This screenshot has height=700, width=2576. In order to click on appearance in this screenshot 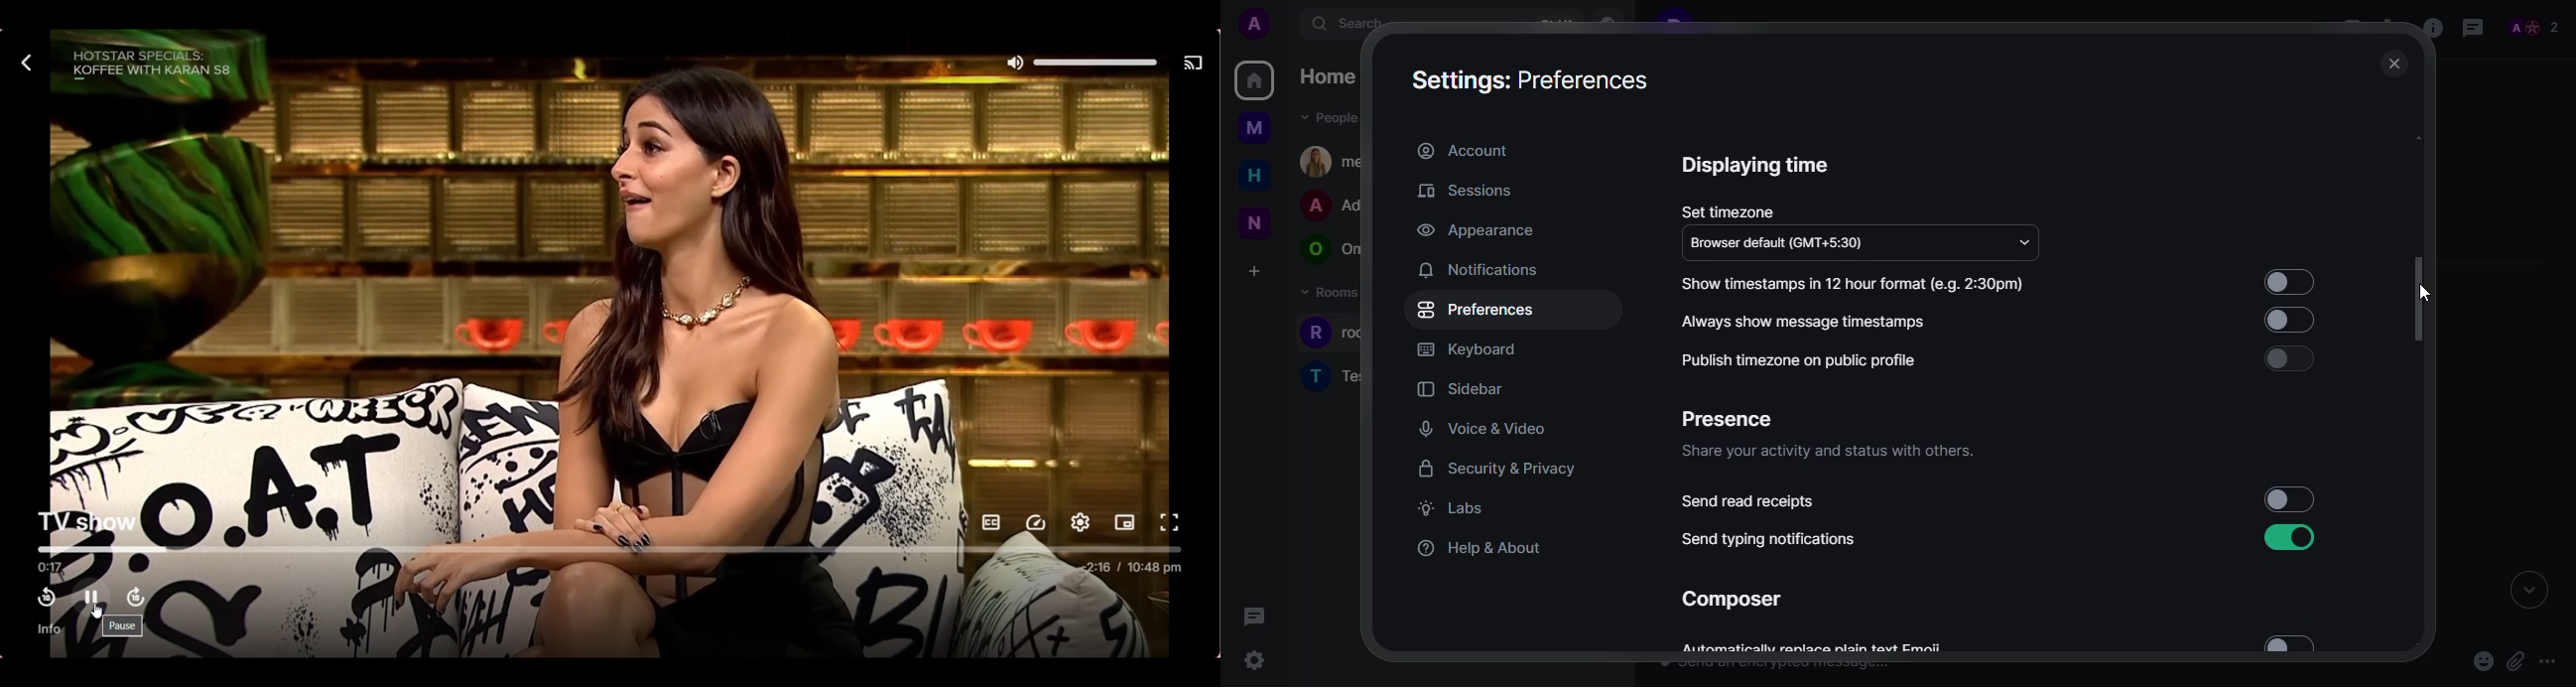, I will do `click(1474, 231)`.